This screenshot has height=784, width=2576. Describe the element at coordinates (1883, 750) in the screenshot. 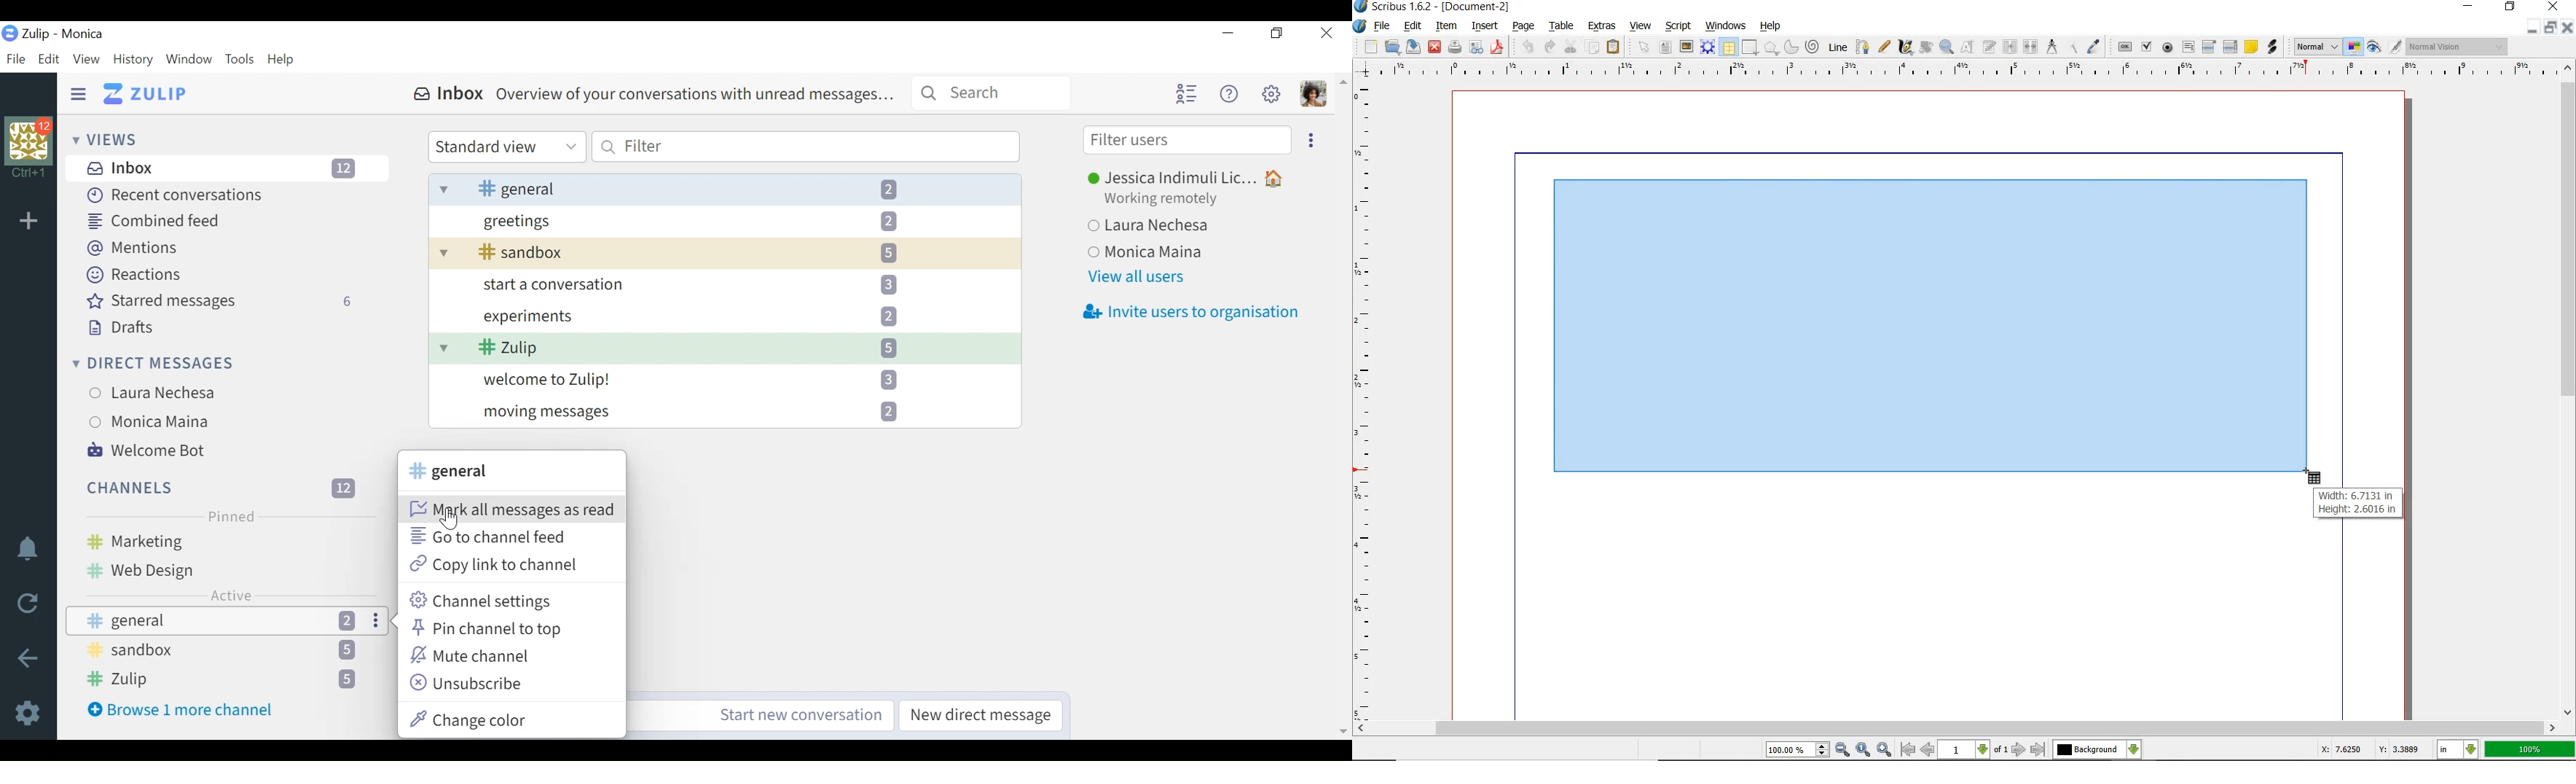

I see `zoom in` at that location.